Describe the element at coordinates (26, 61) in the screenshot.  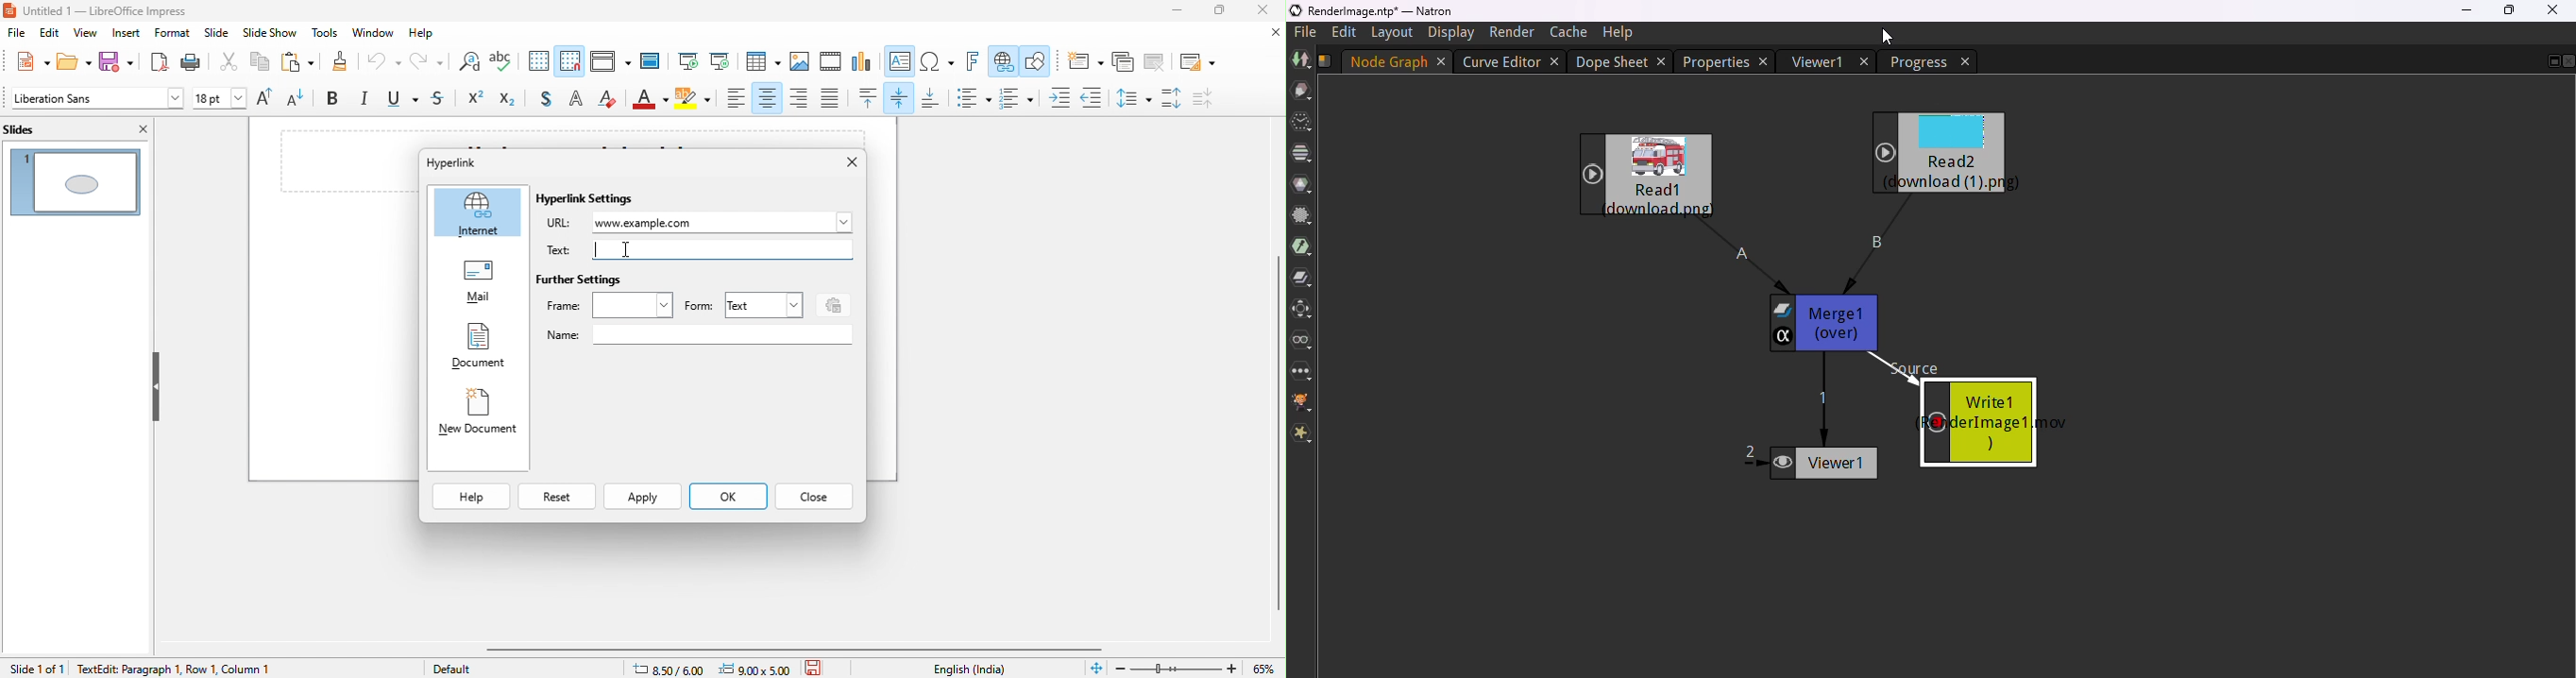
I see `new` at that location.